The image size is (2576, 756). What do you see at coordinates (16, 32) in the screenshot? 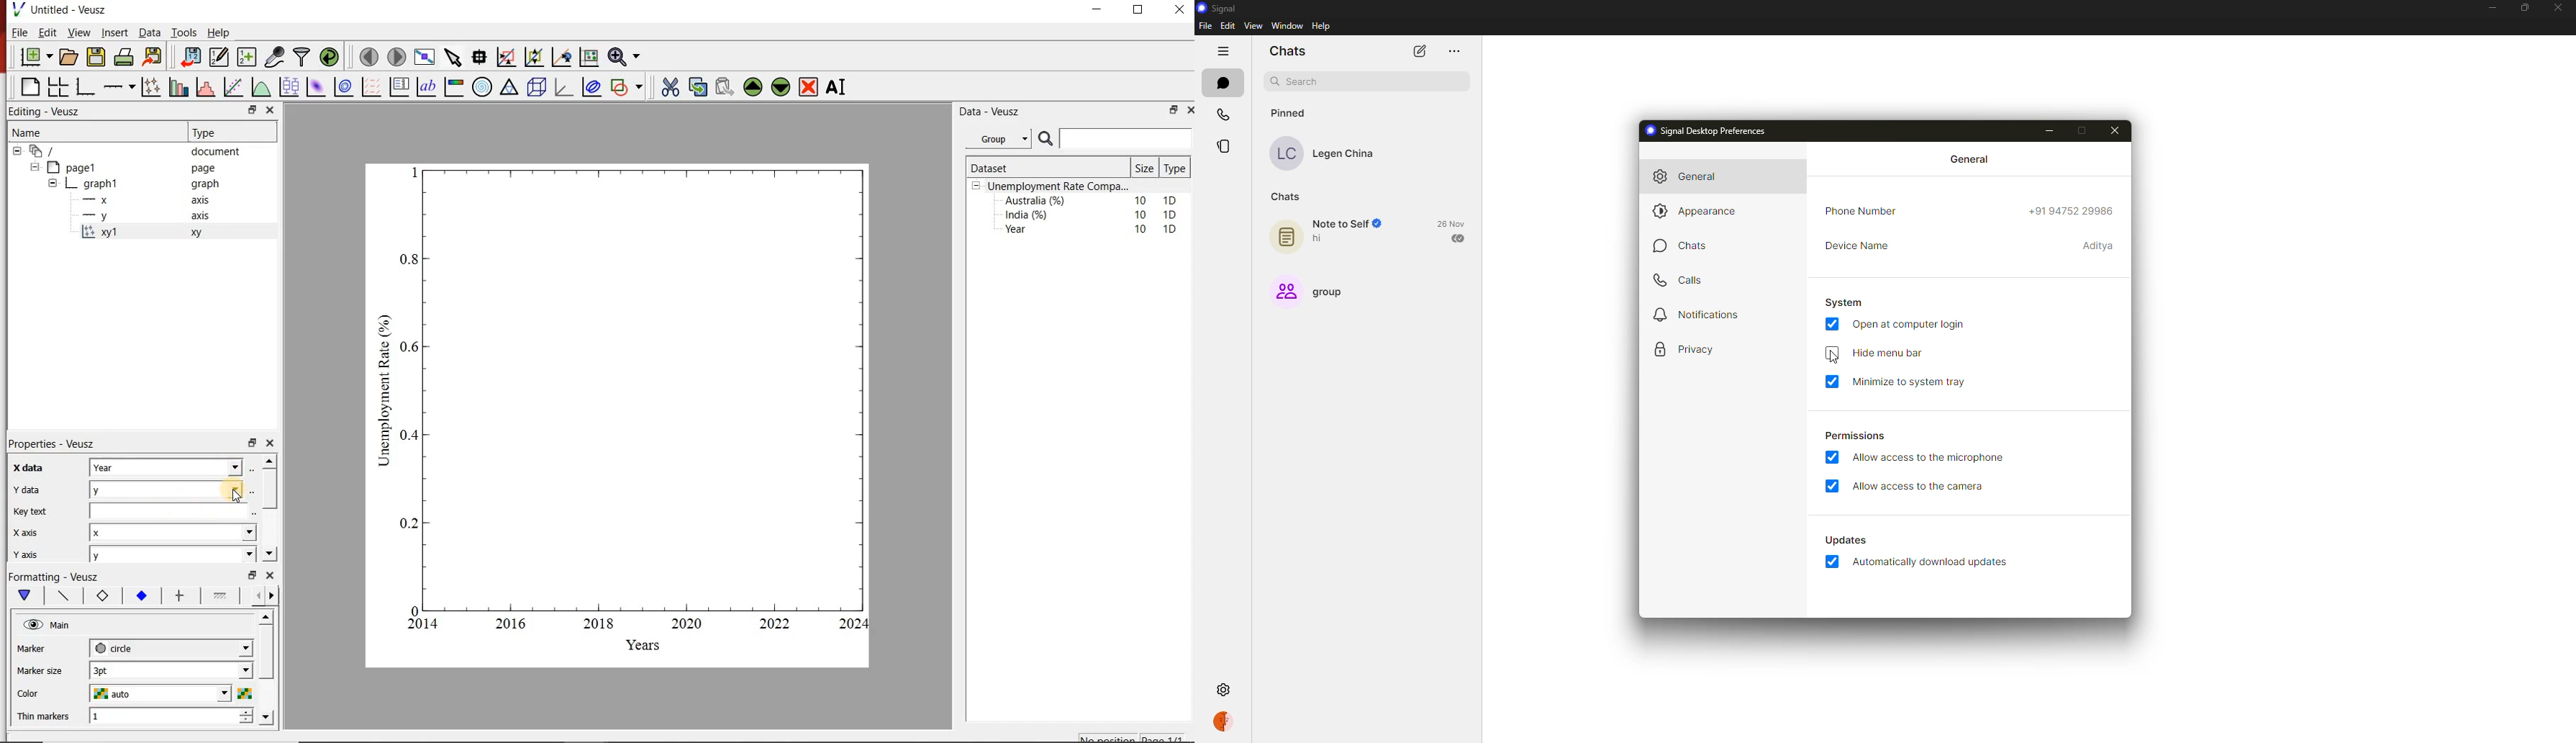
I see `| File` at bounding box center [16, 32].